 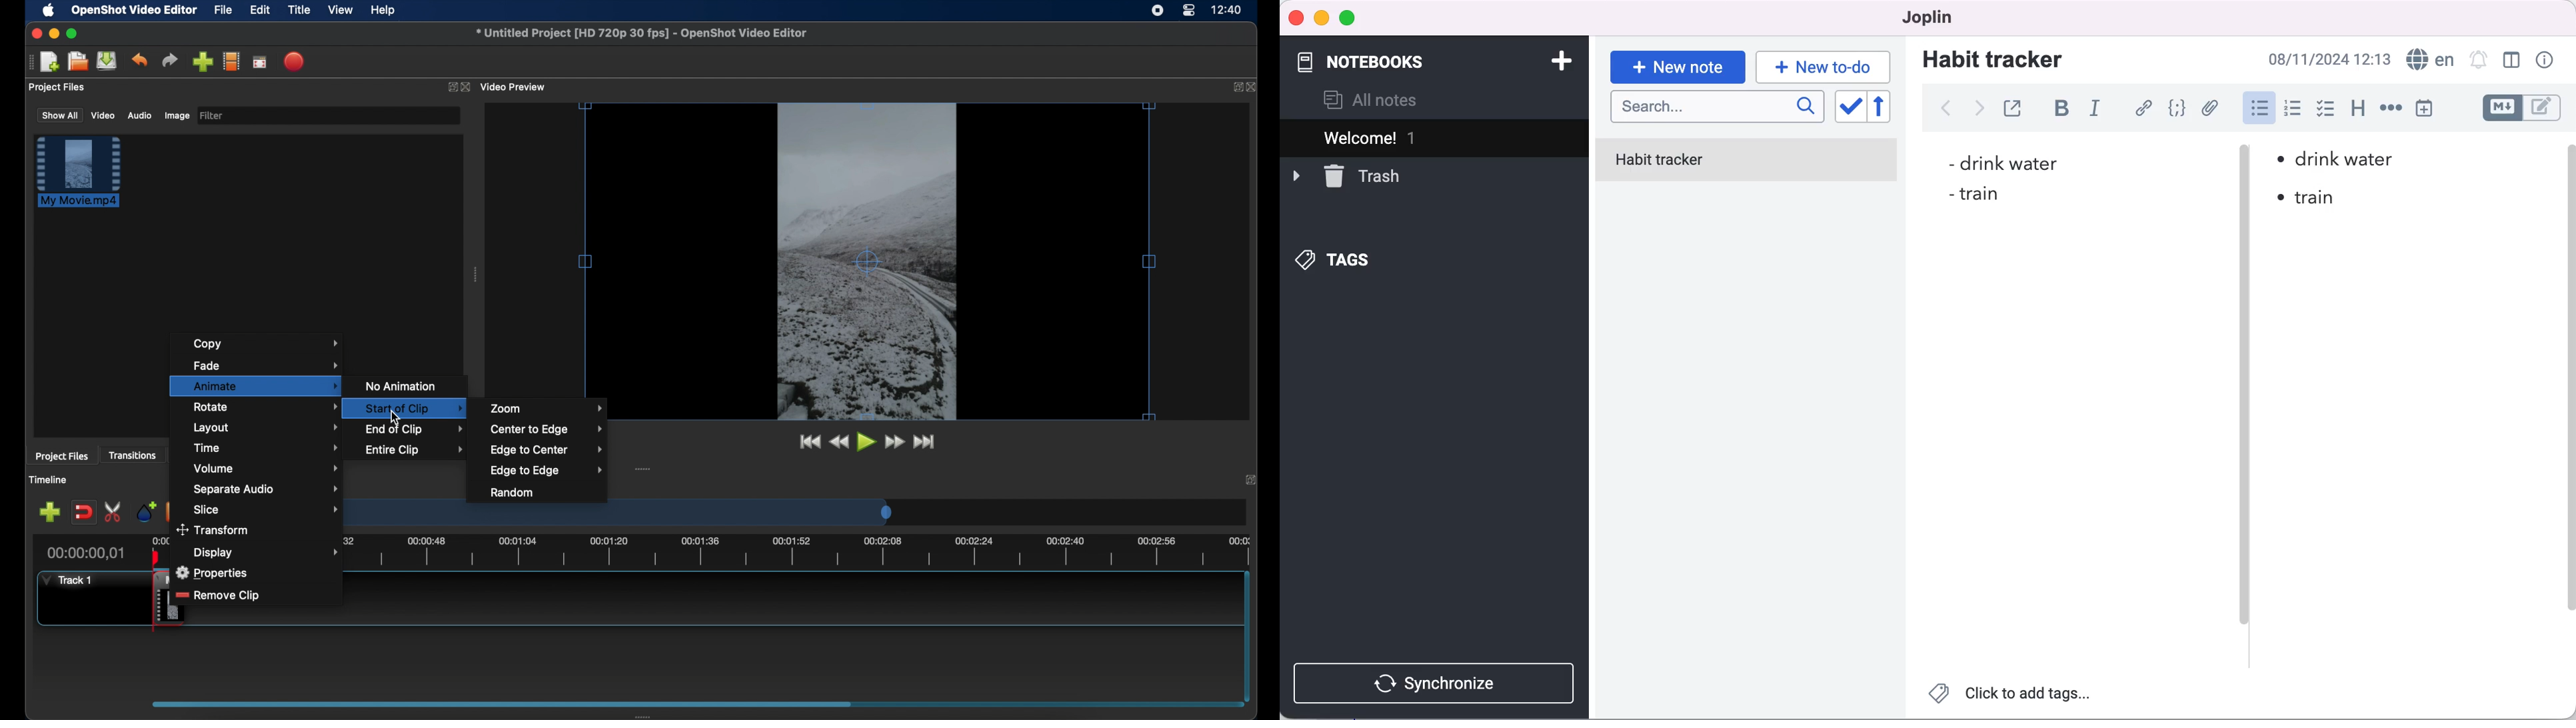 I want to click on language, so click(x=2428, y=60).